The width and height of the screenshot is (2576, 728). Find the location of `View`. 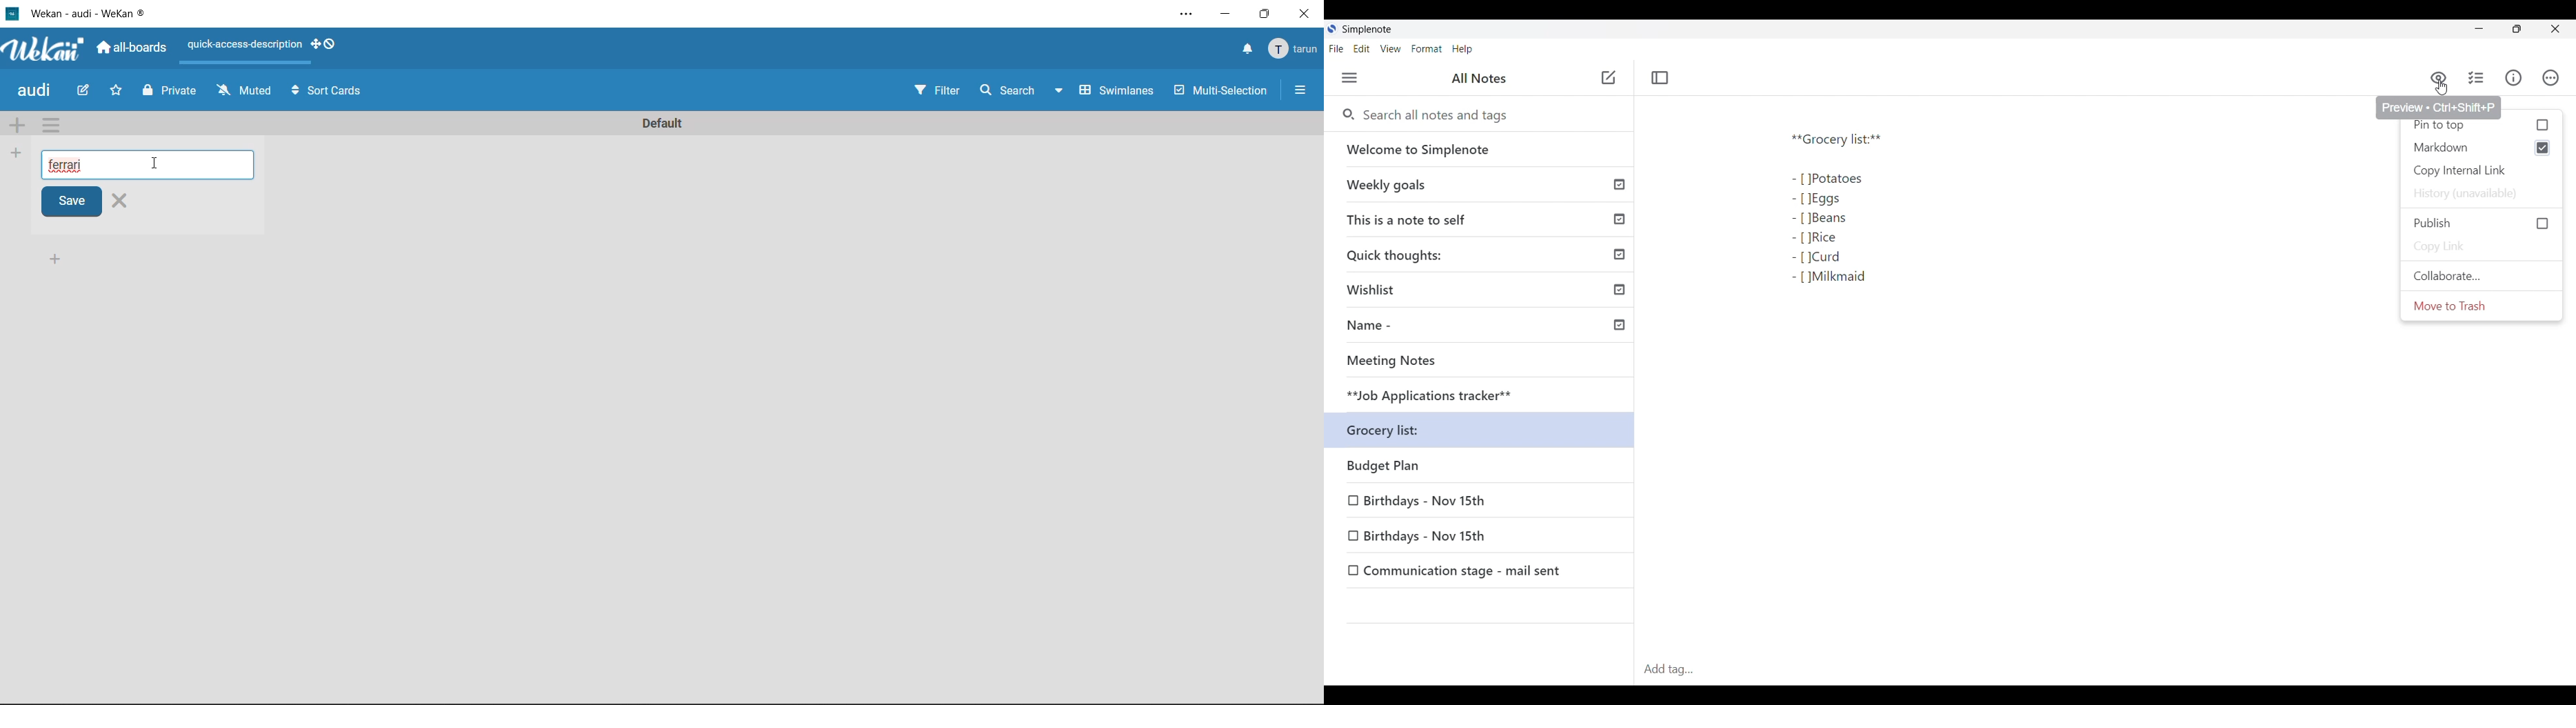

View is located at coordinates (1391, 49).